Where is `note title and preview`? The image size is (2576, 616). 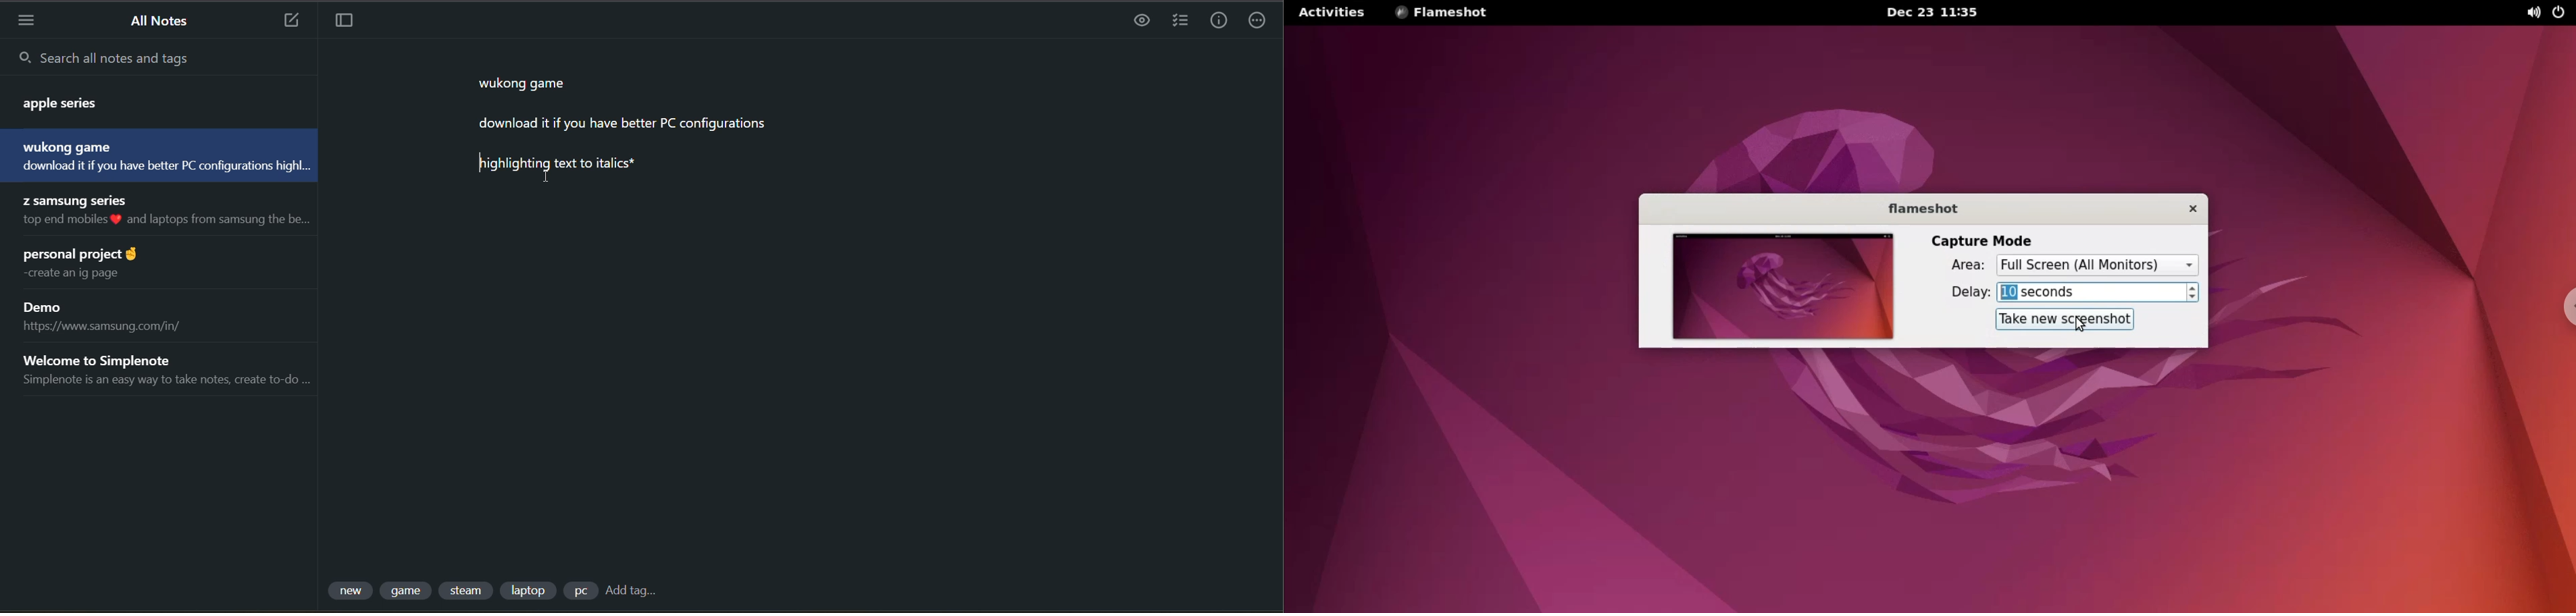 note title and preview is located at coordinates (147, 99).